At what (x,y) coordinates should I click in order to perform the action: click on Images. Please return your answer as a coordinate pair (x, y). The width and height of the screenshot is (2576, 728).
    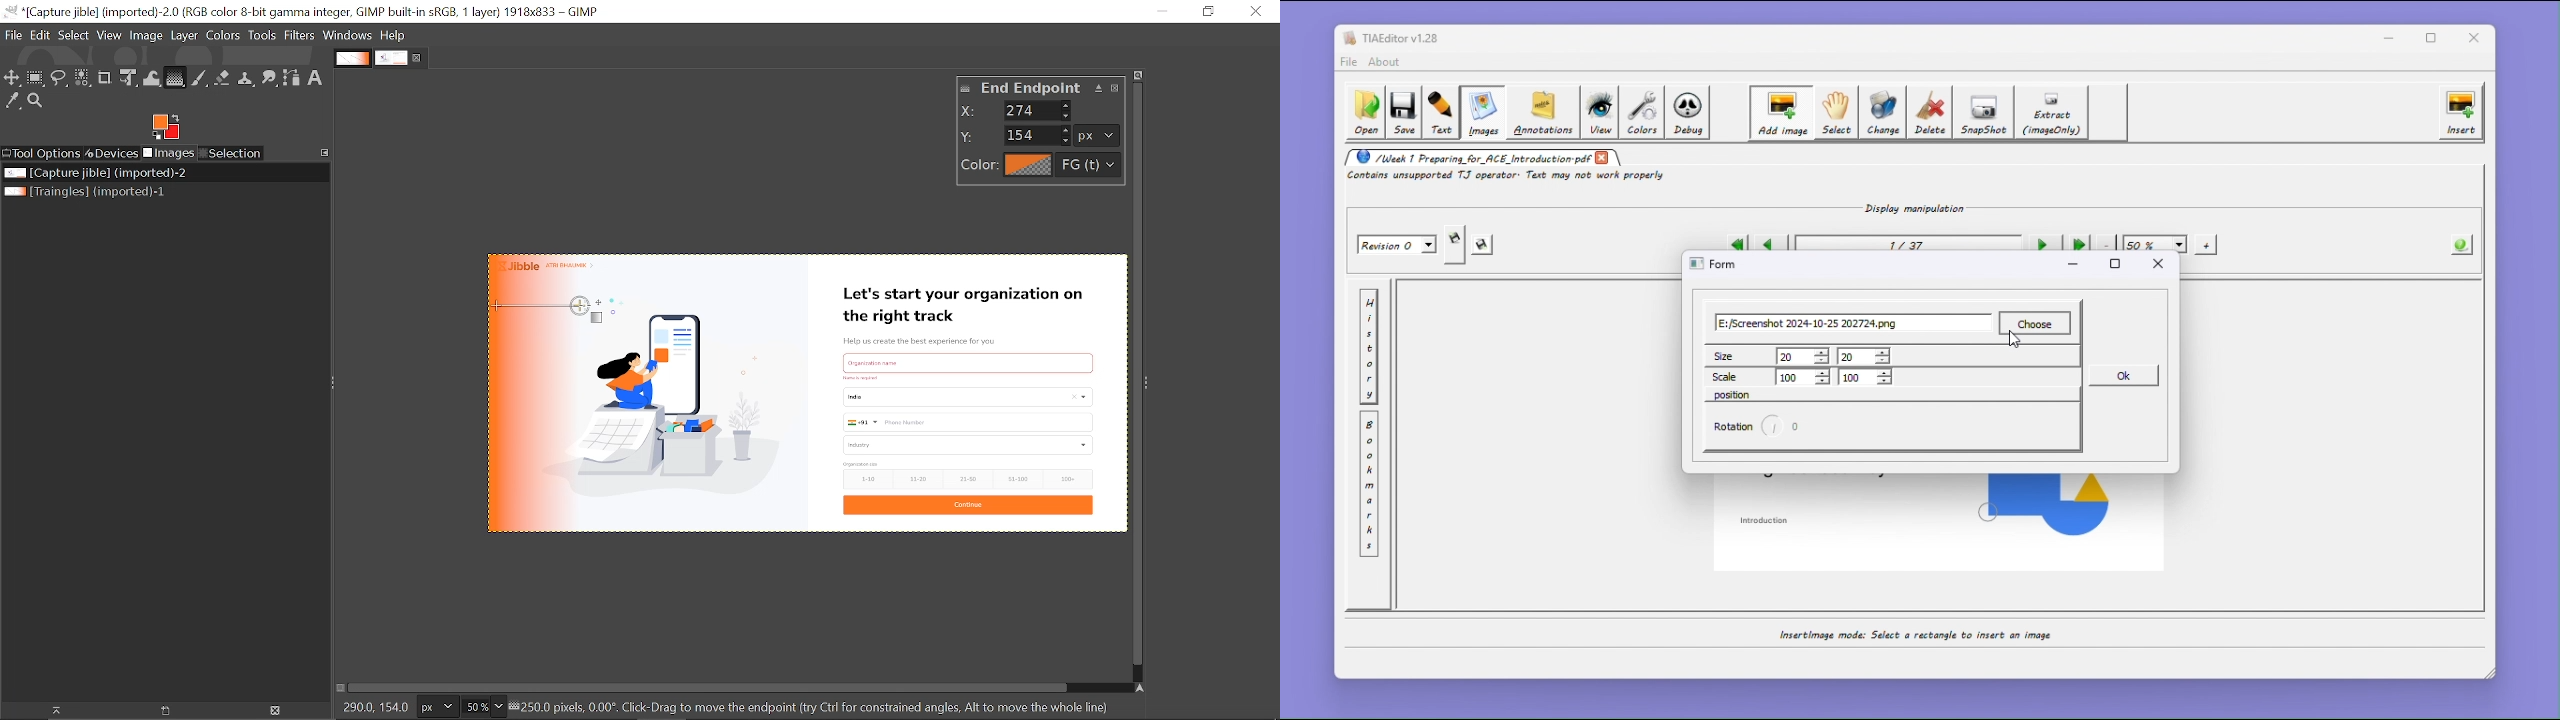
    Looking at the image, I should click on (170, 153).